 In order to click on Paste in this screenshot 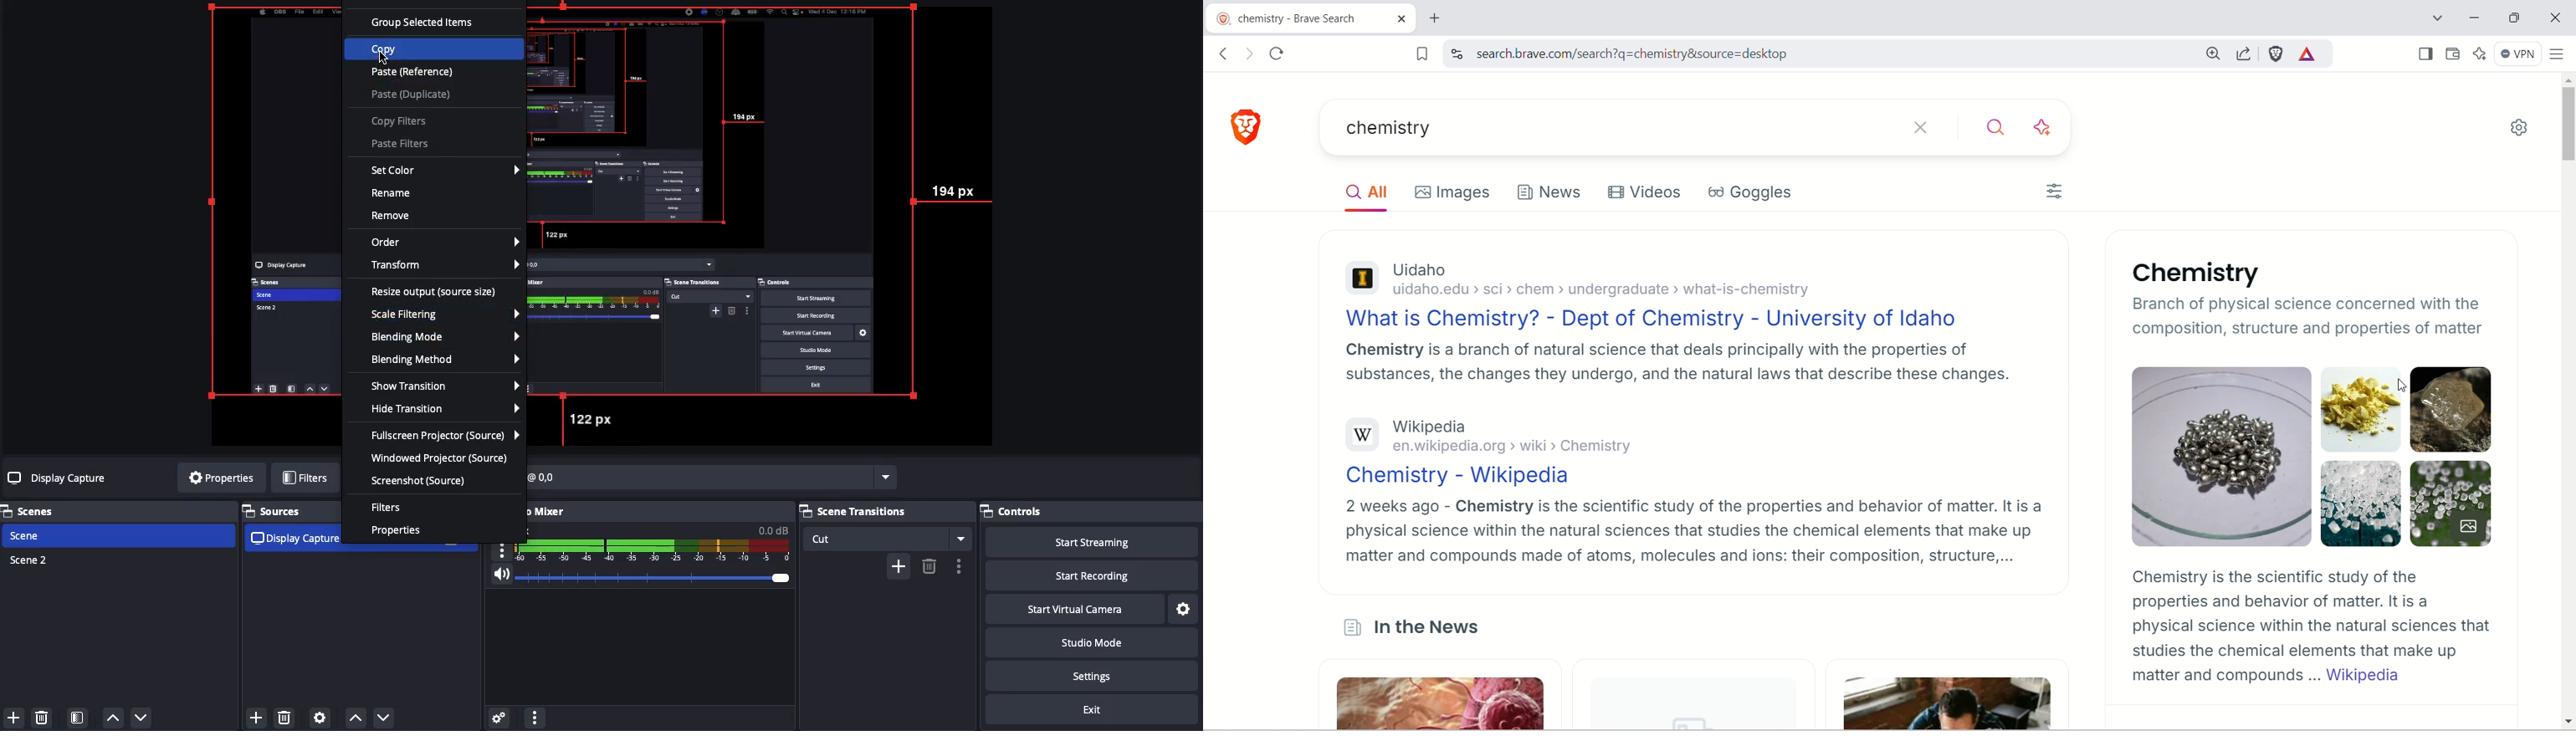, I will do `click(416, 85)`.